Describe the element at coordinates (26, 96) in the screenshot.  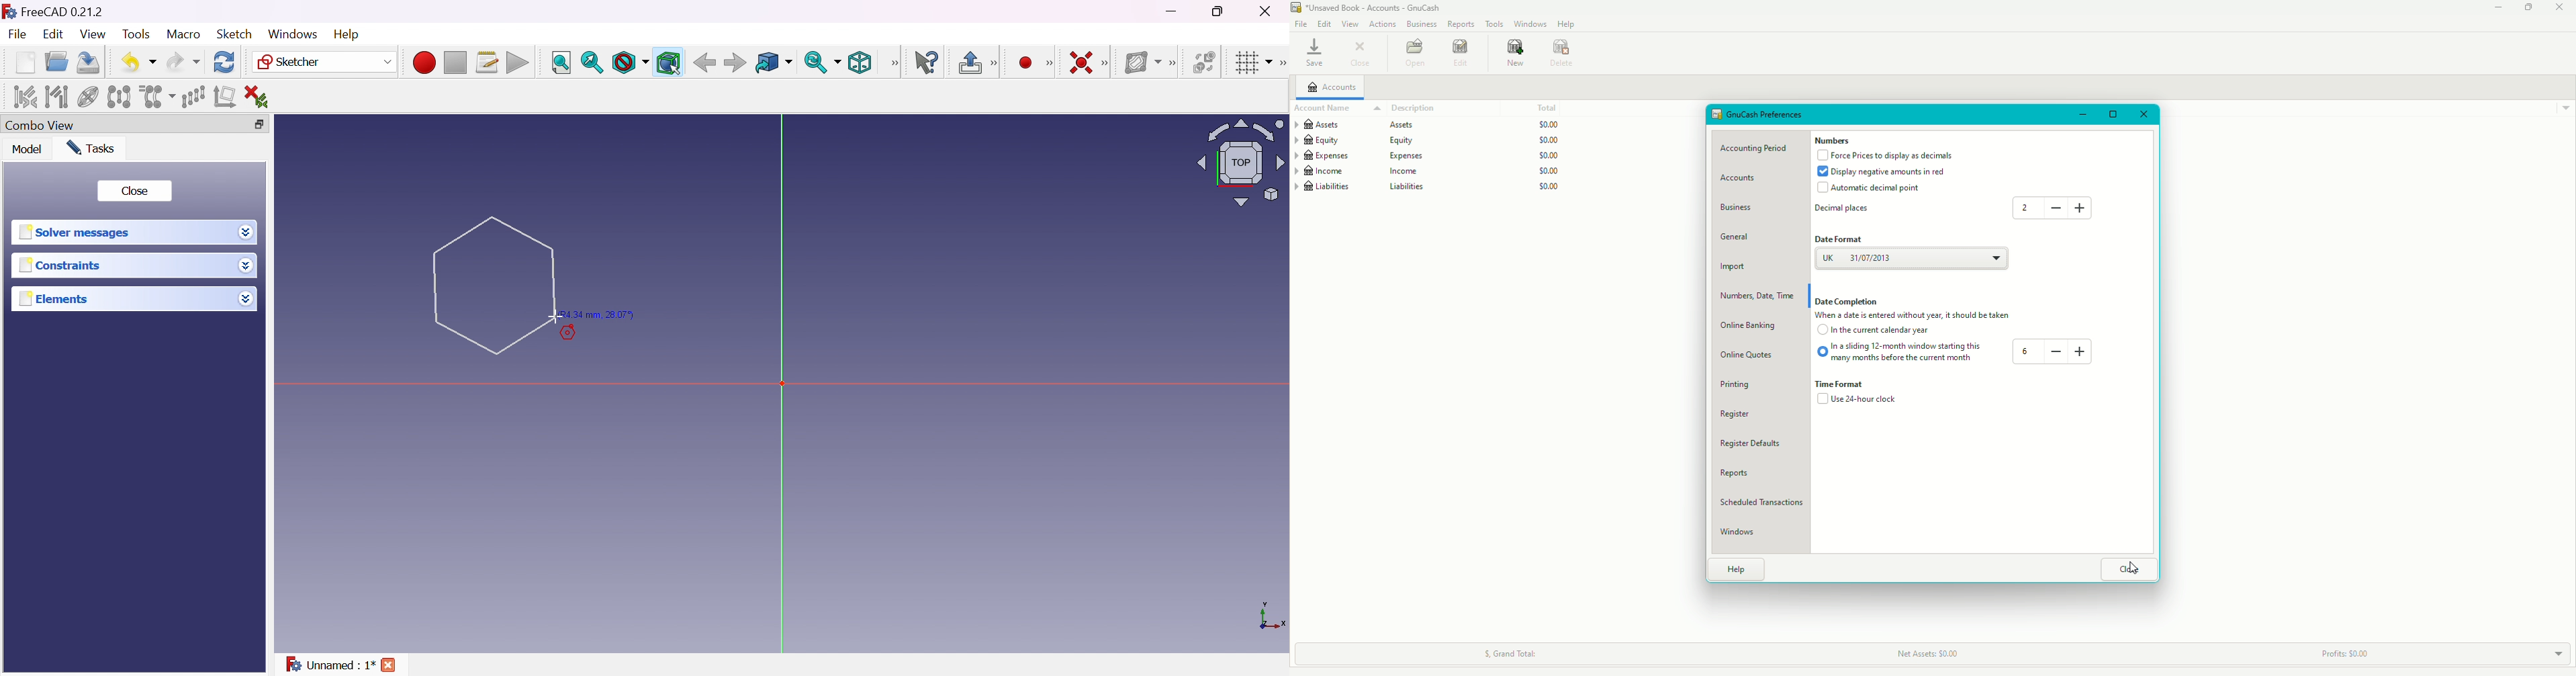
I see `Select associated constraints` at that location.